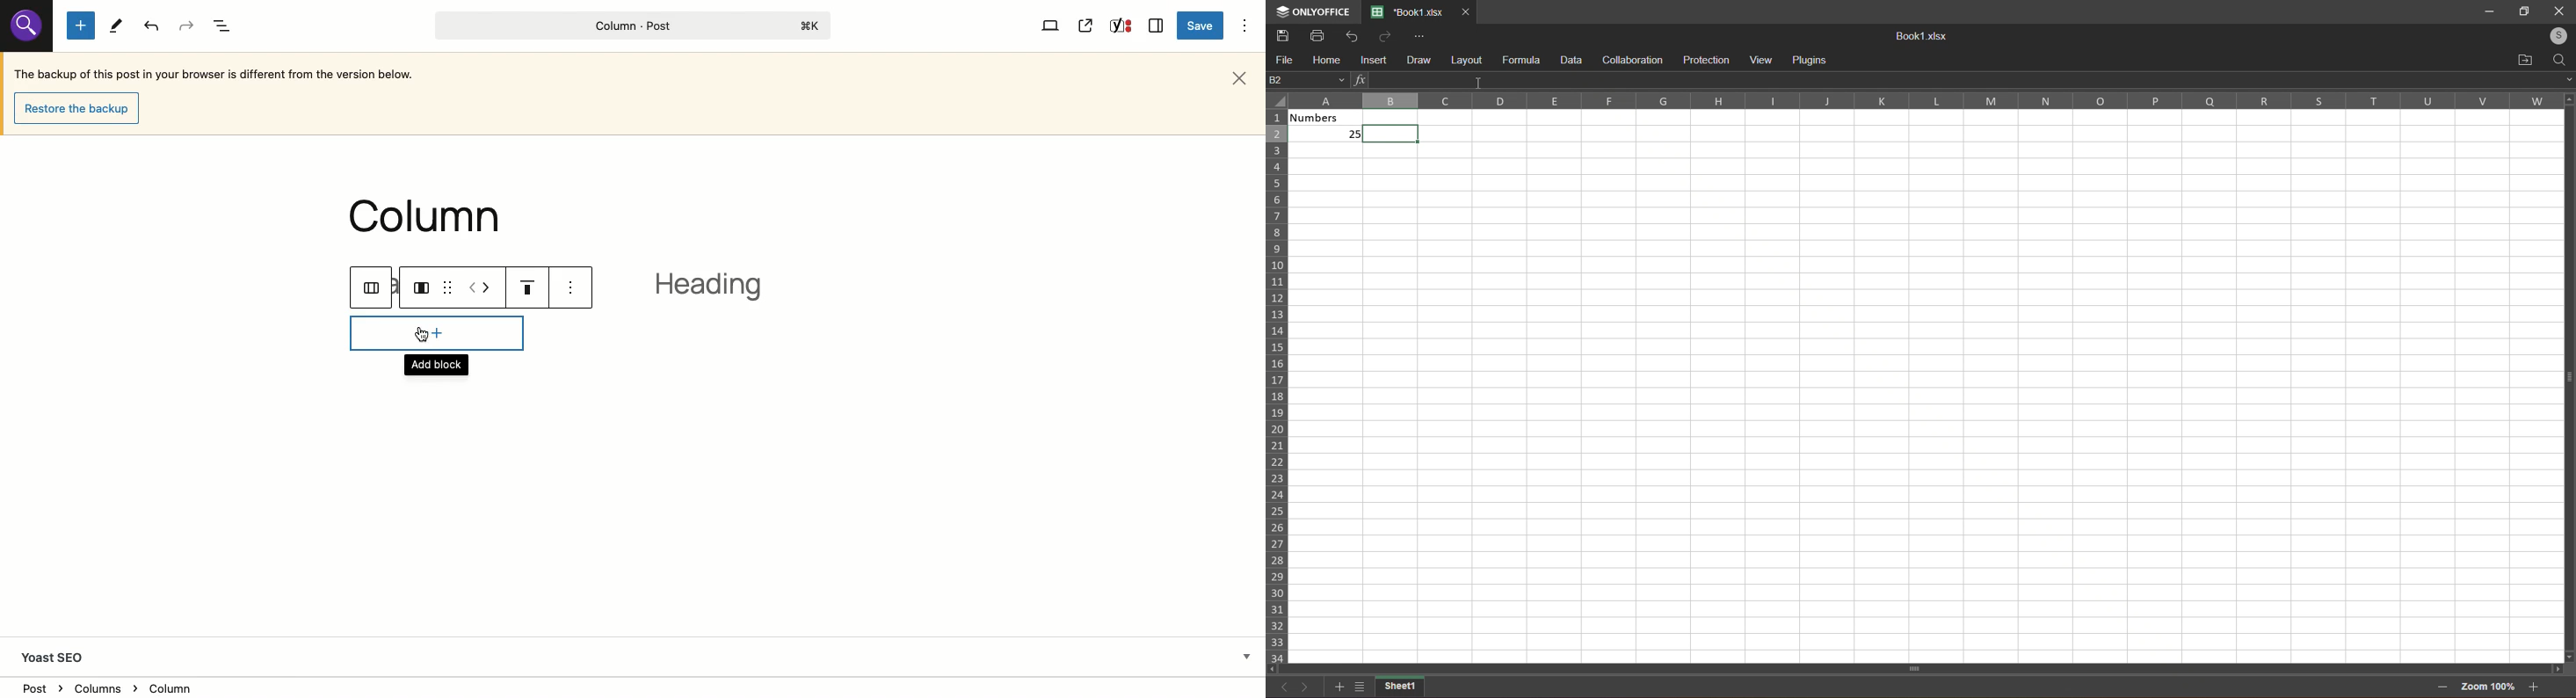  I want to click on close tab, so click(1466, 12).